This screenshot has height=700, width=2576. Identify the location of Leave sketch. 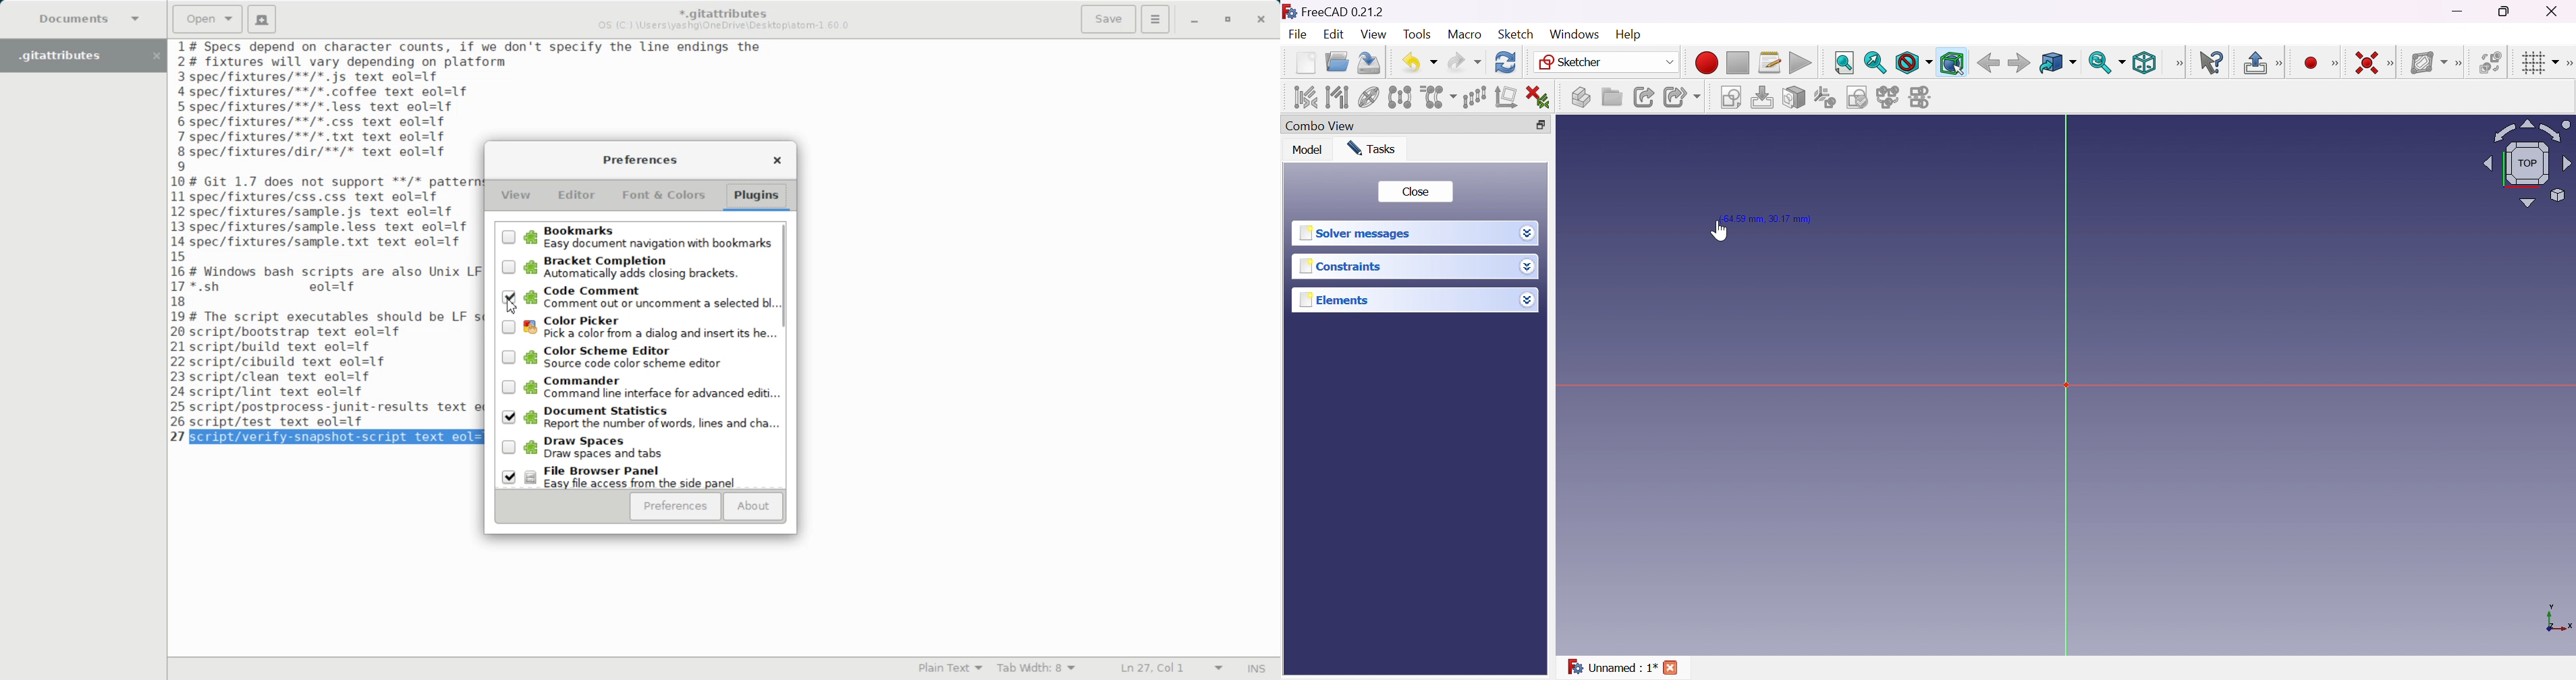
(2253, 63).